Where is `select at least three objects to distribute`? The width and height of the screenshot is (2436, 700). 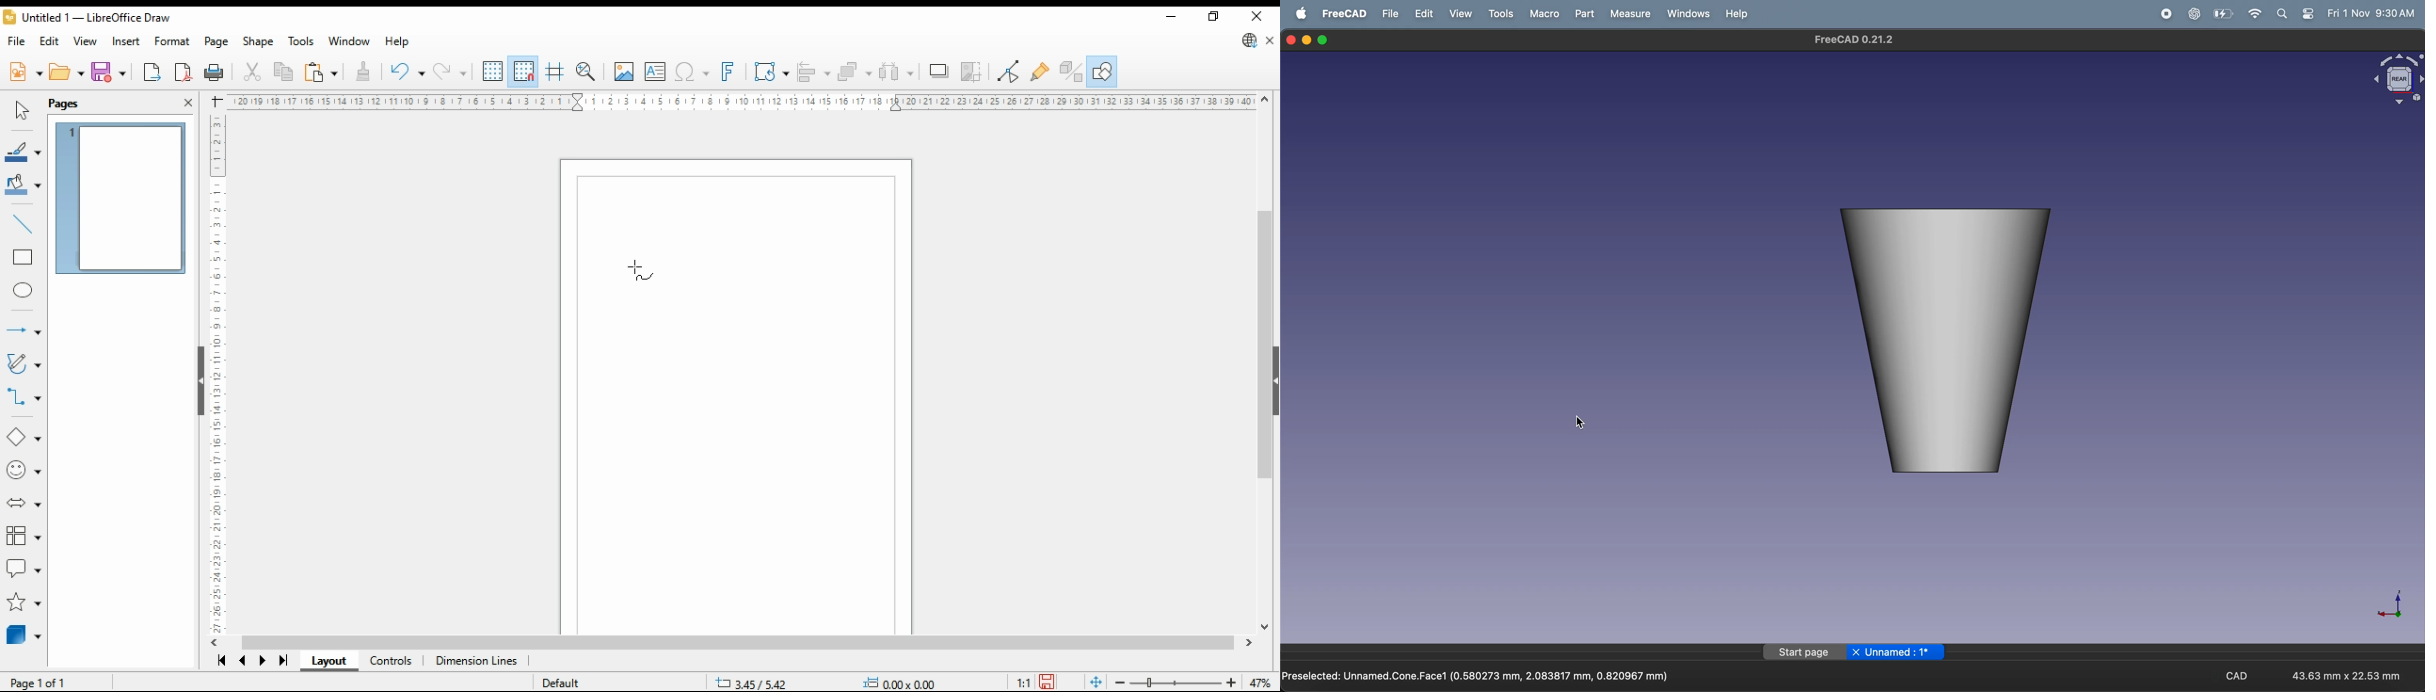
select at least three objects to distribute is located at coordinates (895, 72).